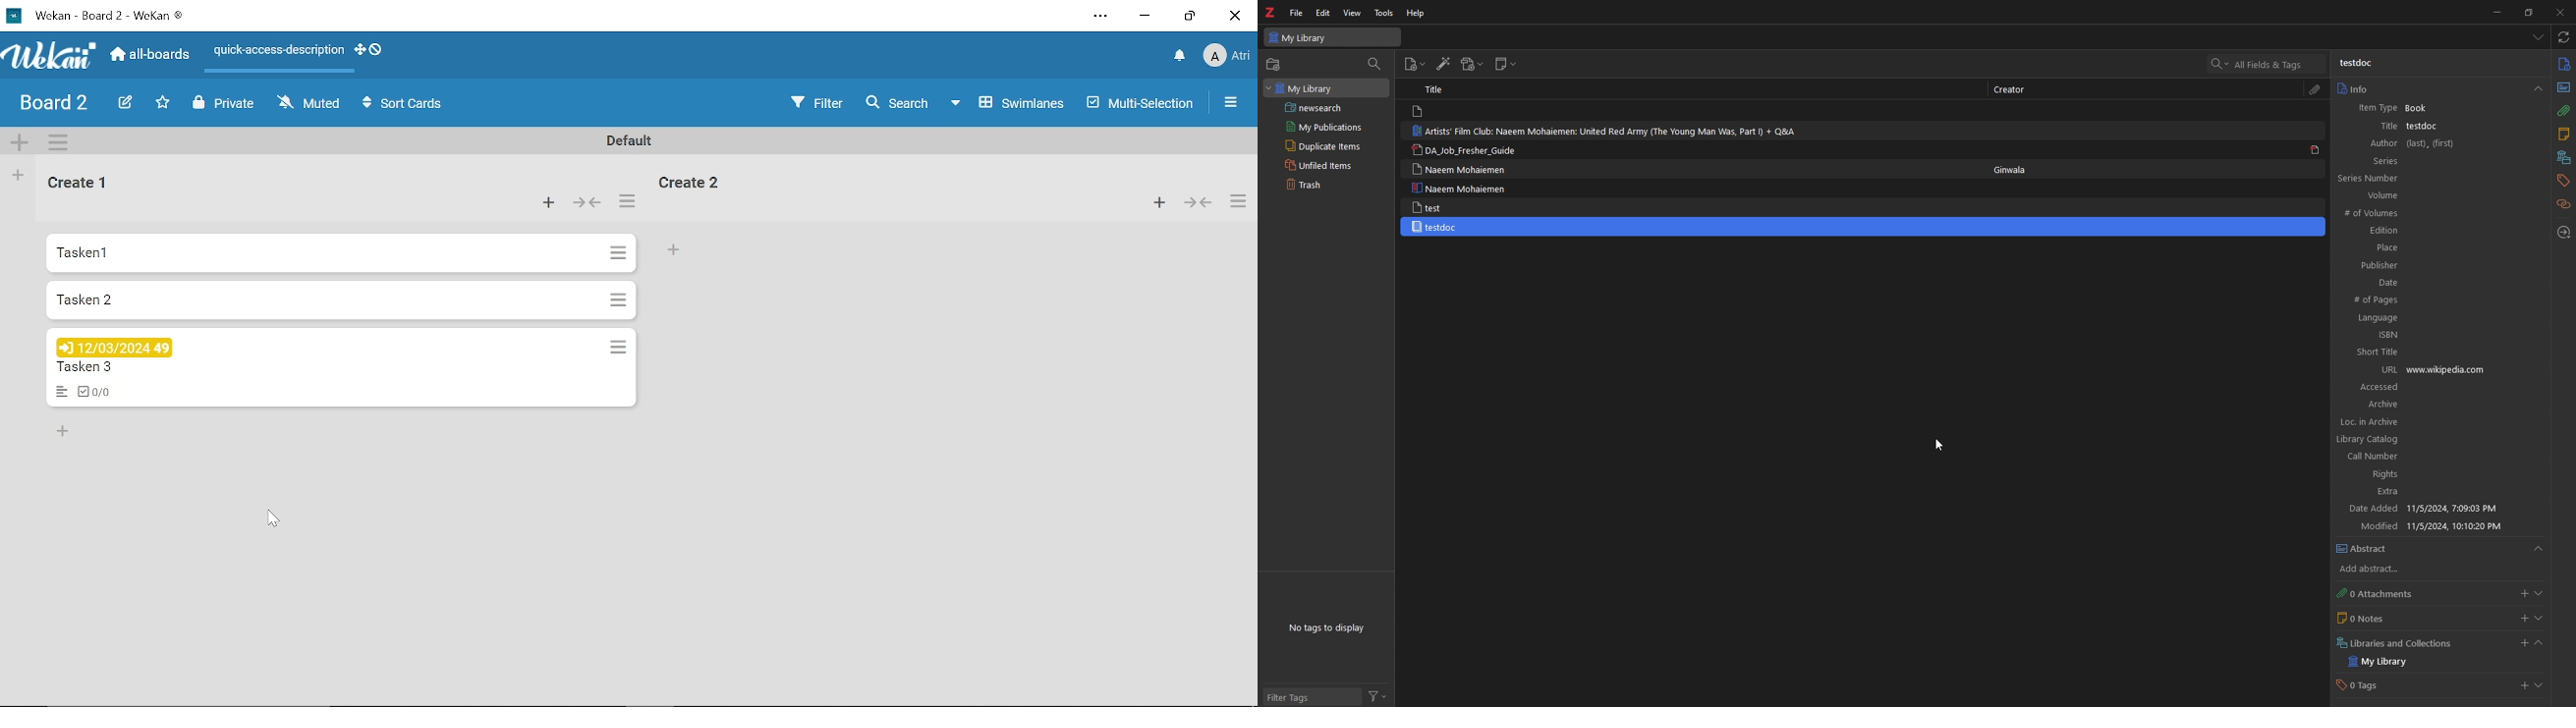 This screenshot has height=728, width=2576. I want to click on More, so click(1228, 103).